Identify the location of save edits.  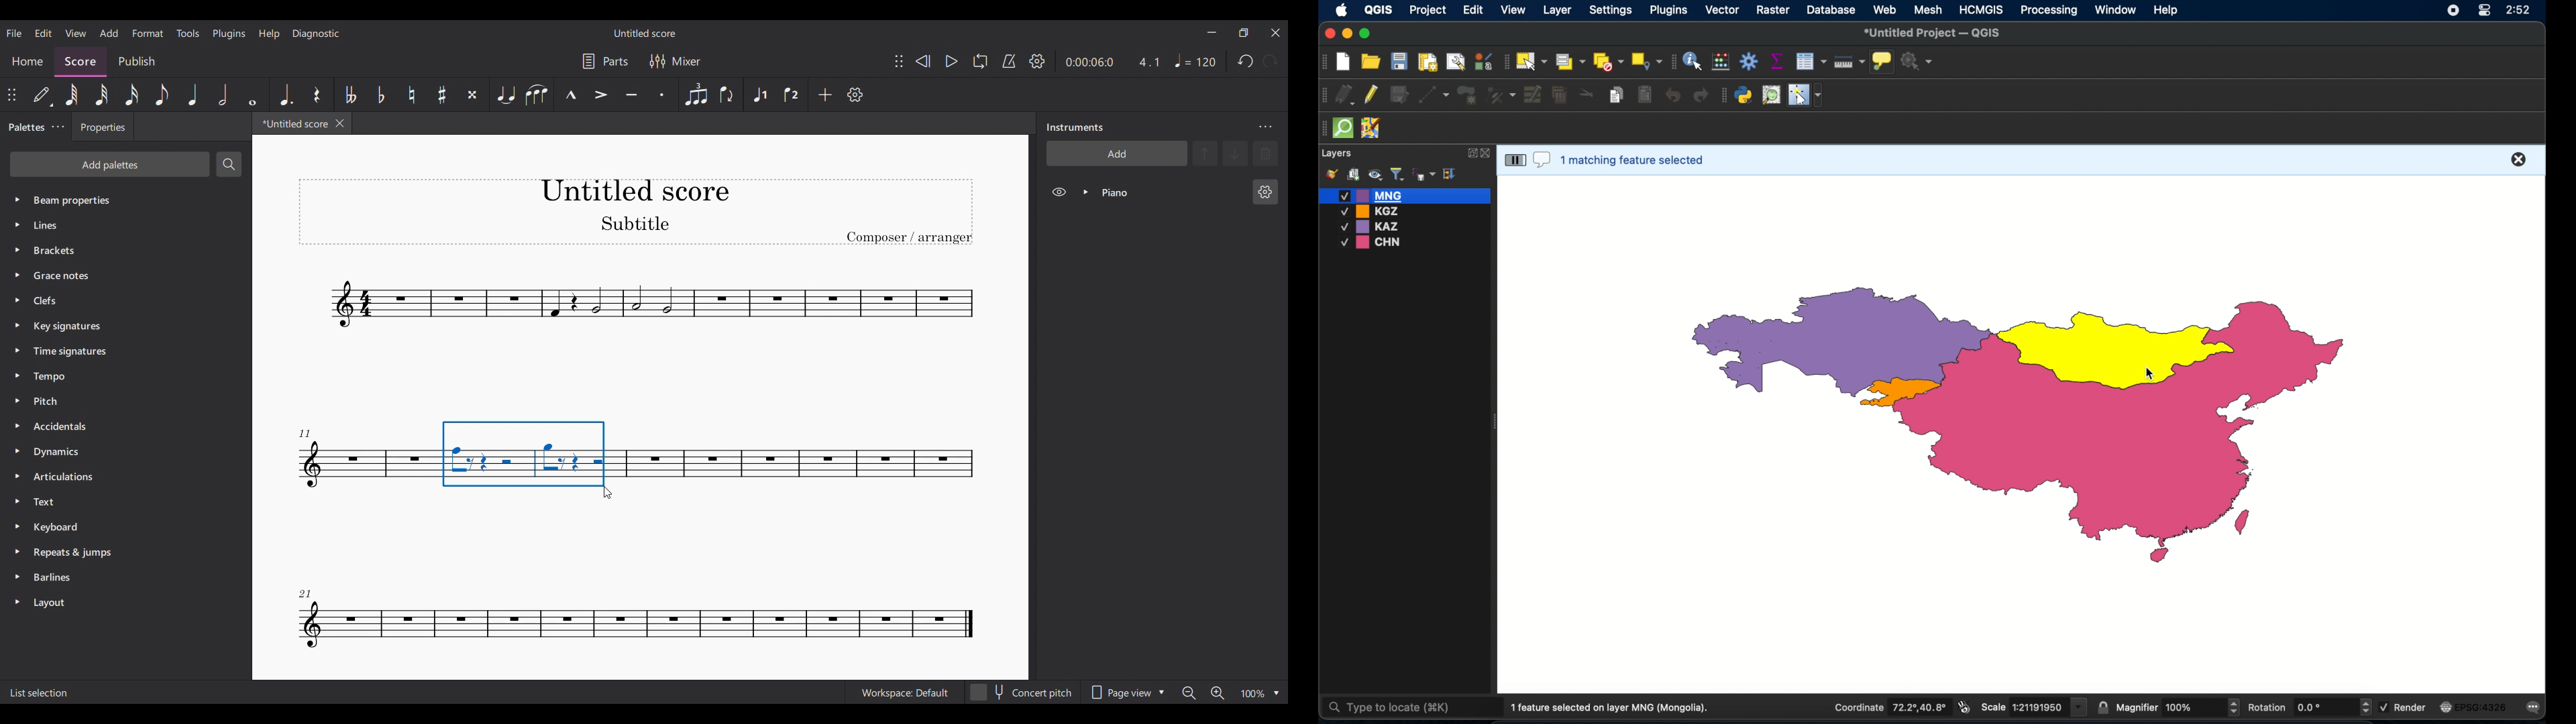
(1401, 95).